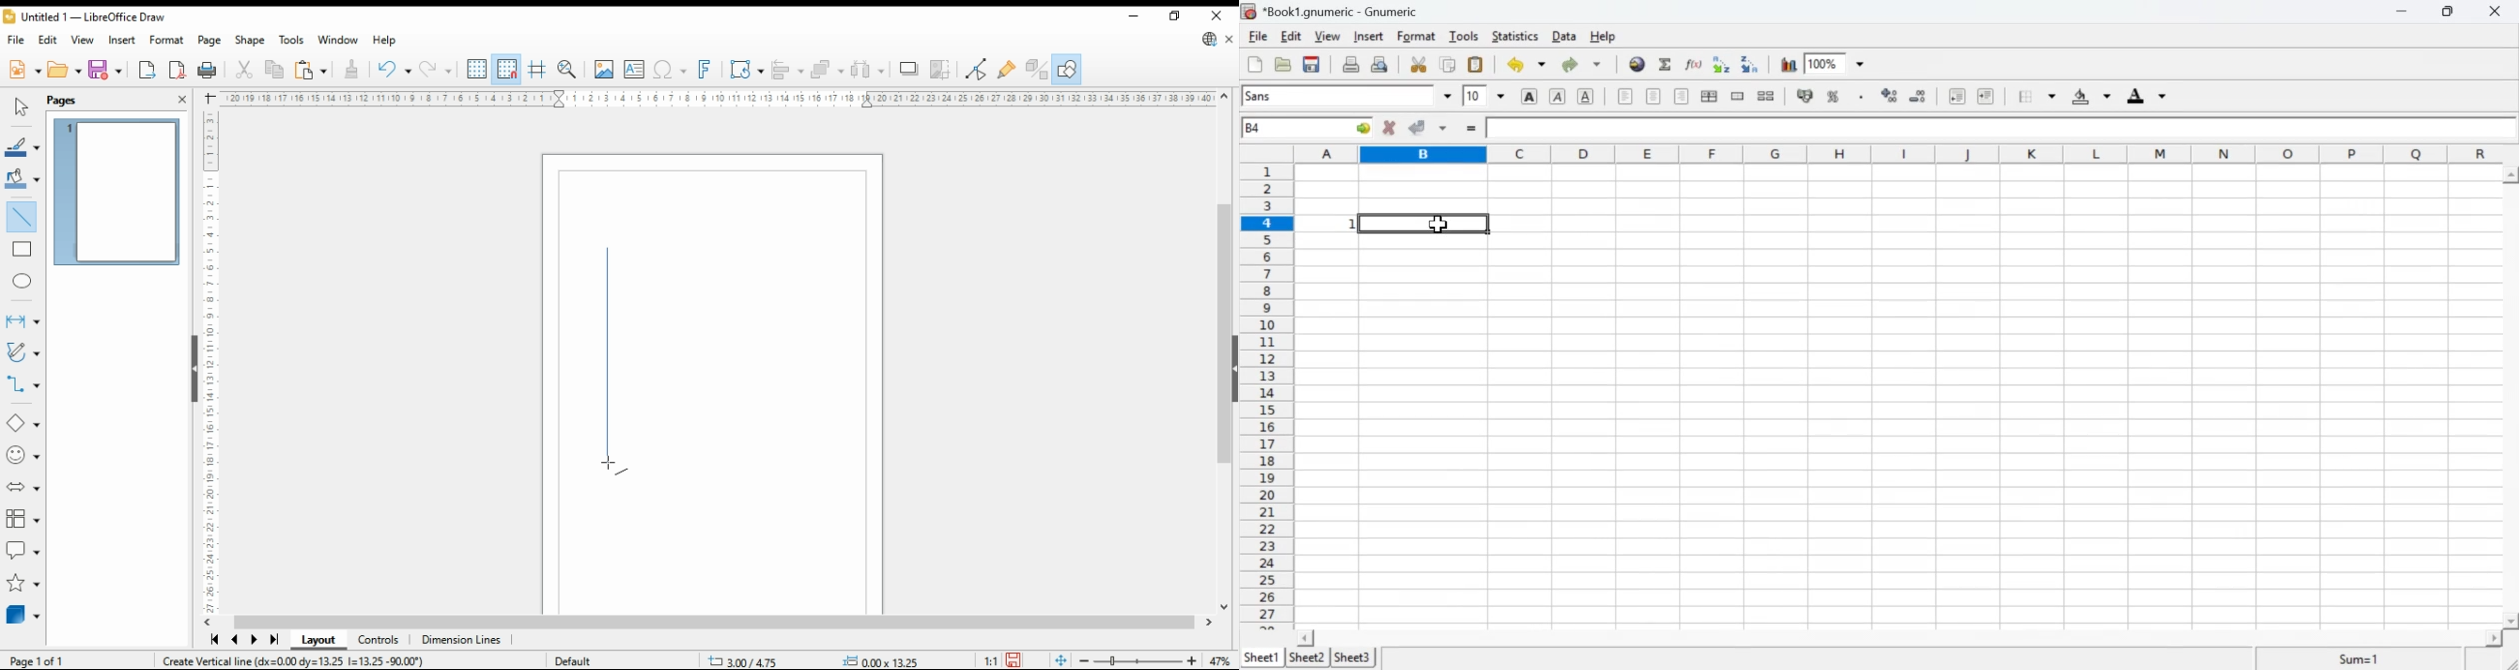 The image size is (2520, 672). I want to click on rectangle, so click(22, 251).